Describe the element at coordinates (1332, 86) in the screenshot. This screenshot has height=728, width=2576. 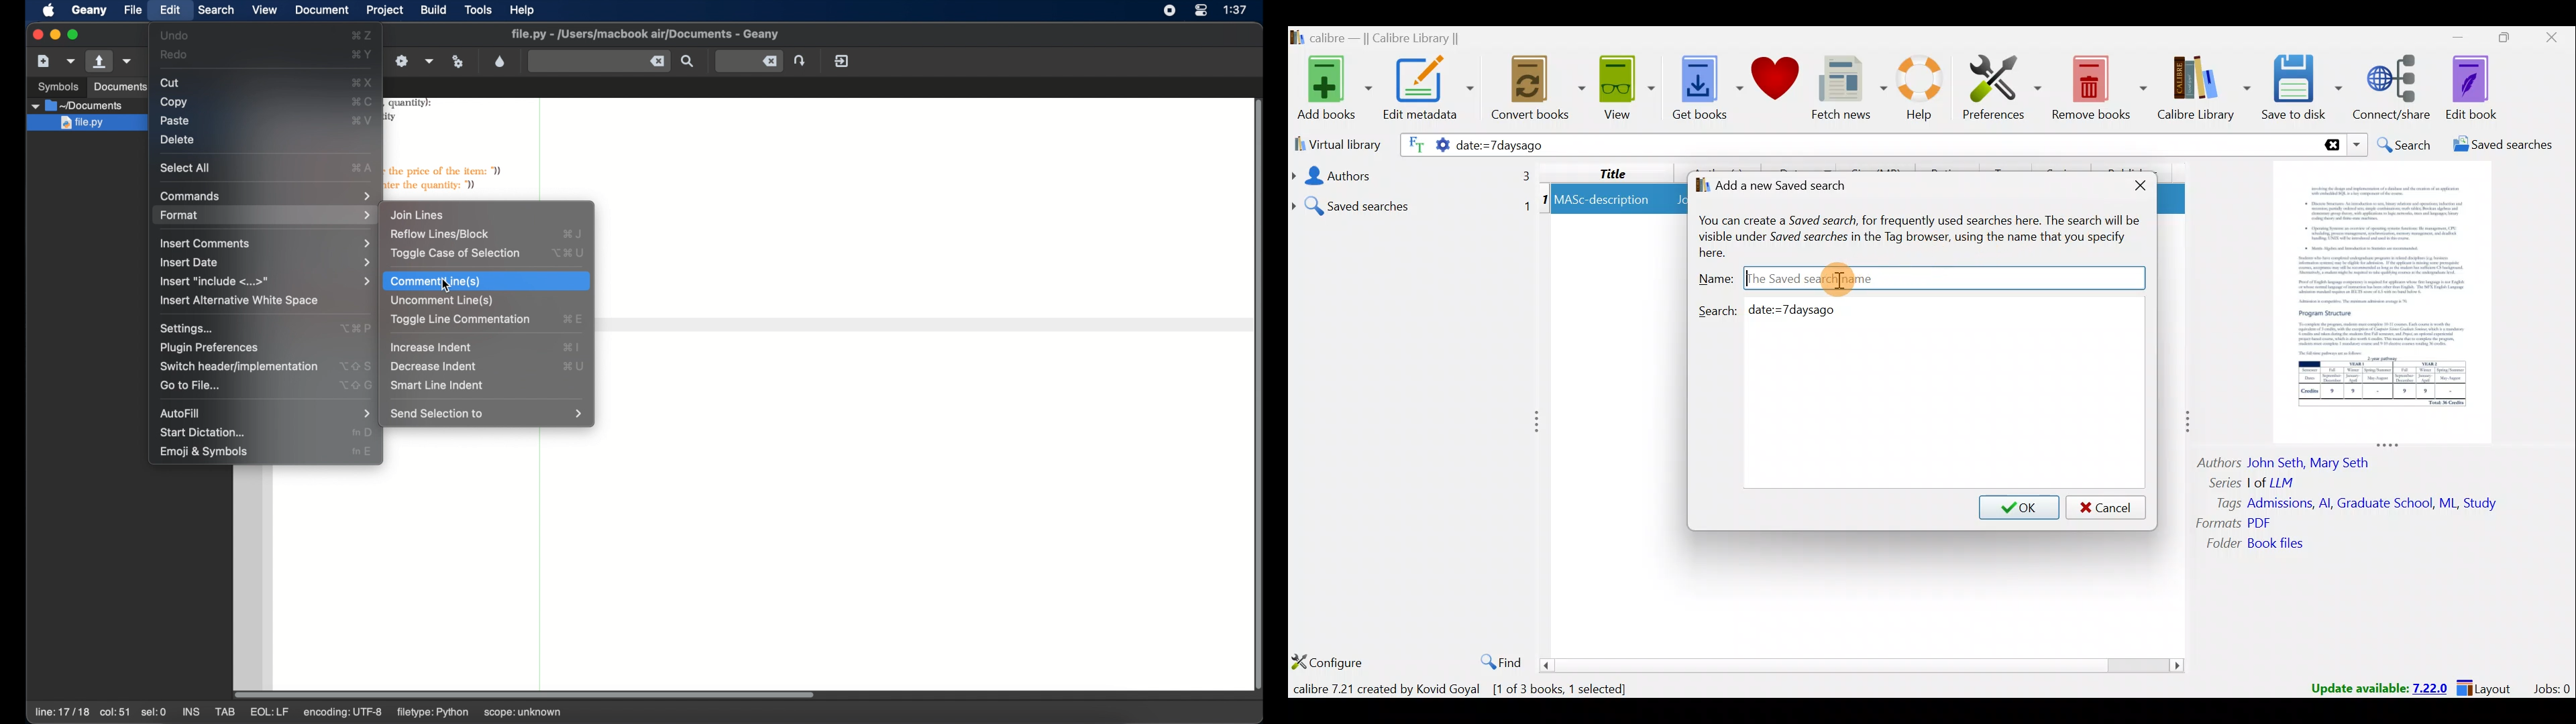
I see `Add books` at that location.